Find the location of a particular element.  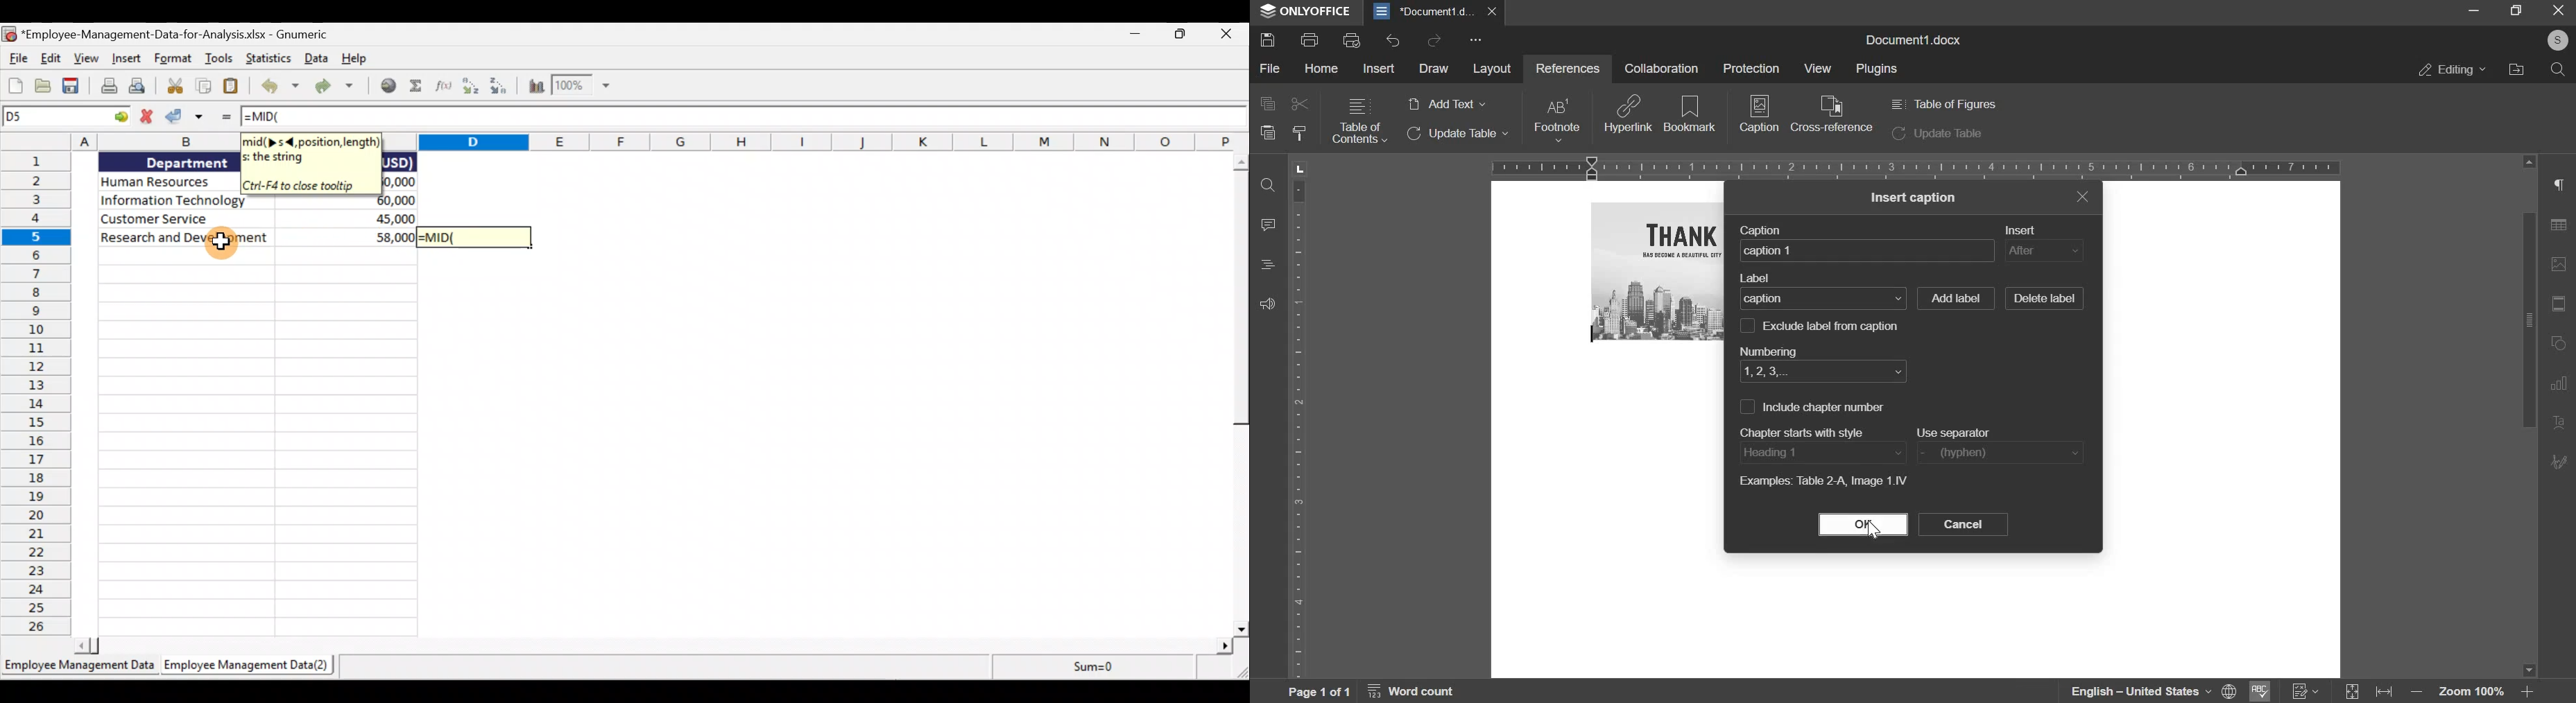

exclude label from caption is located at coordinates (1834, 325).